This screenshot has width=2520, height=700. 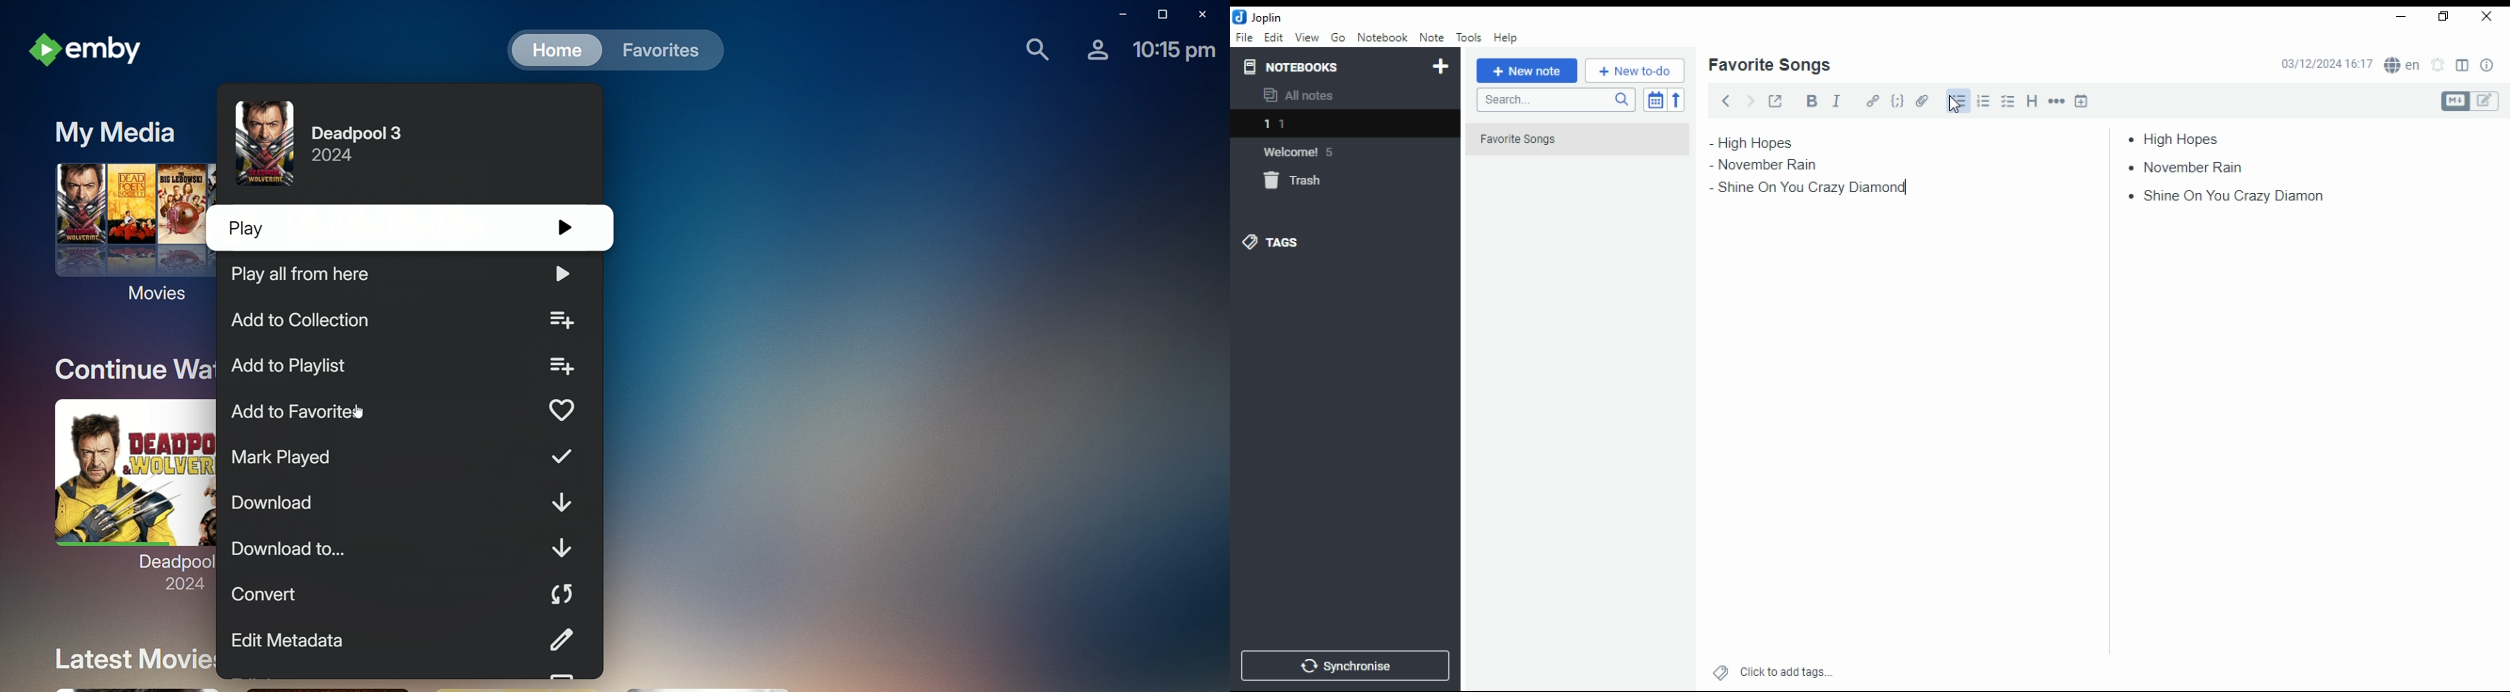 What do you see at coordinates (1778, 165) in the screenshot?
I see `november rain` at bounding box center [1778, 165].